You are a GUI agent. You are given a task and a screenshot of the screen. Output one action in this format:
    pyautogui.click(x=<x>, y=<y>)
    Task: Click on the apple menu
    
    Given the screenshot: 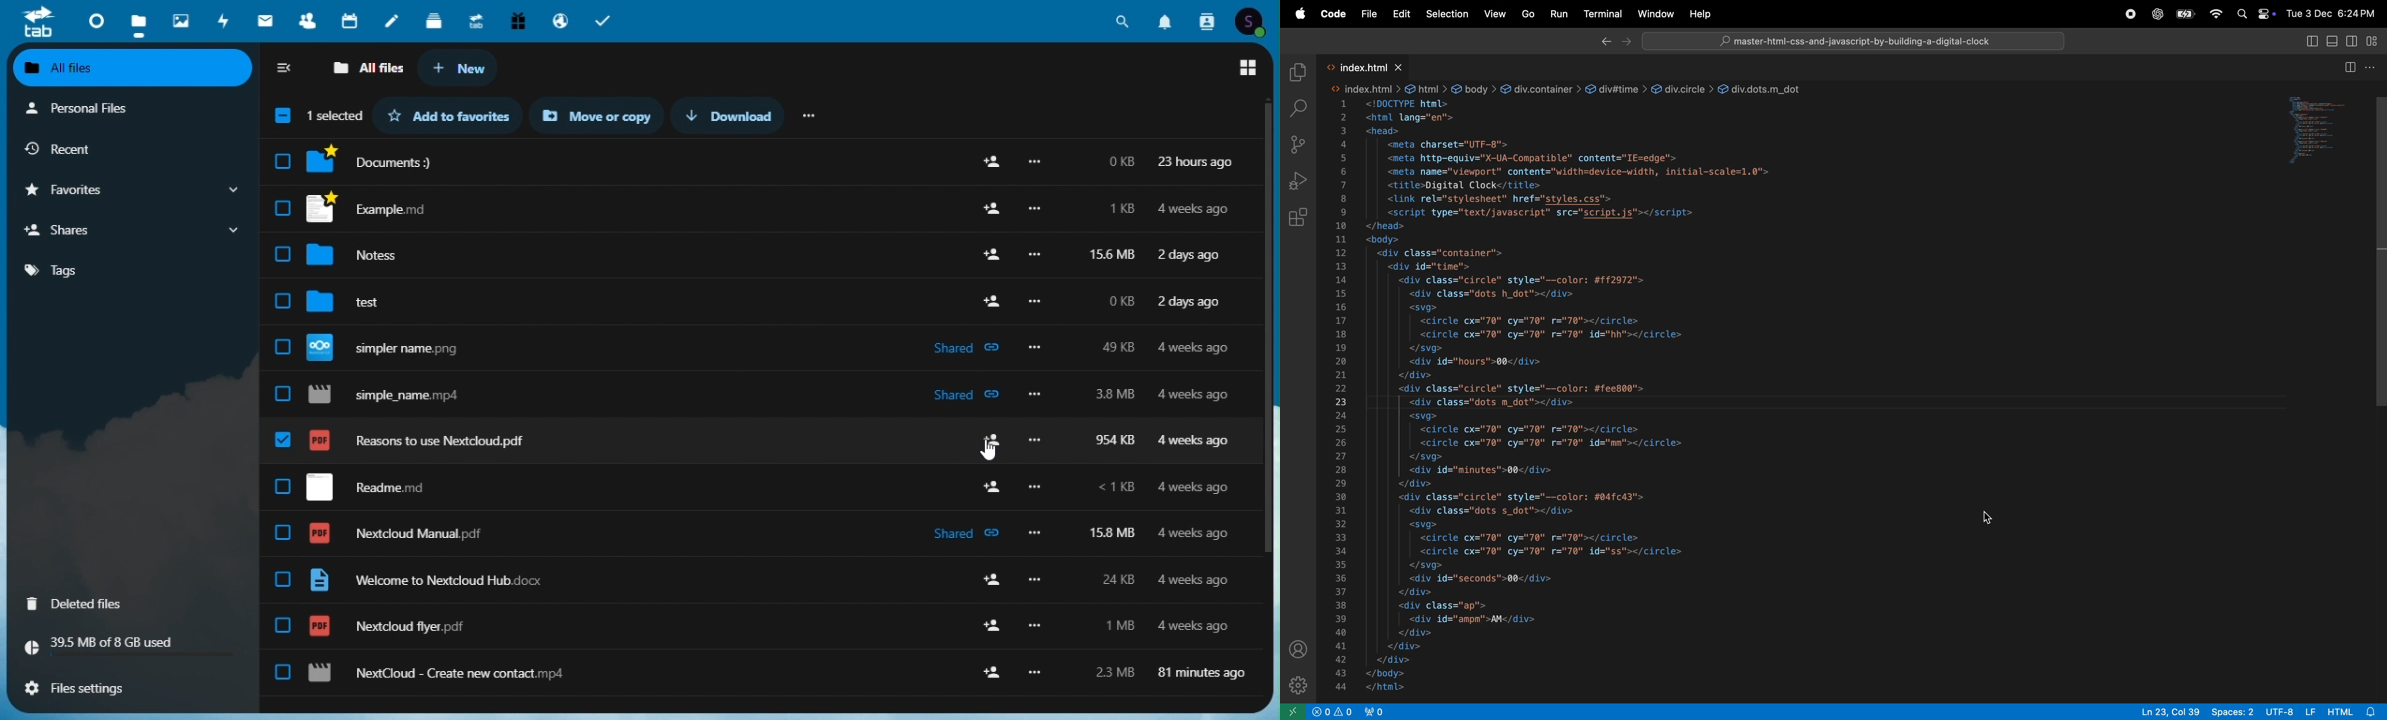 What is the action you would take?
    pyautogui.click(x=2187, y=14)
    